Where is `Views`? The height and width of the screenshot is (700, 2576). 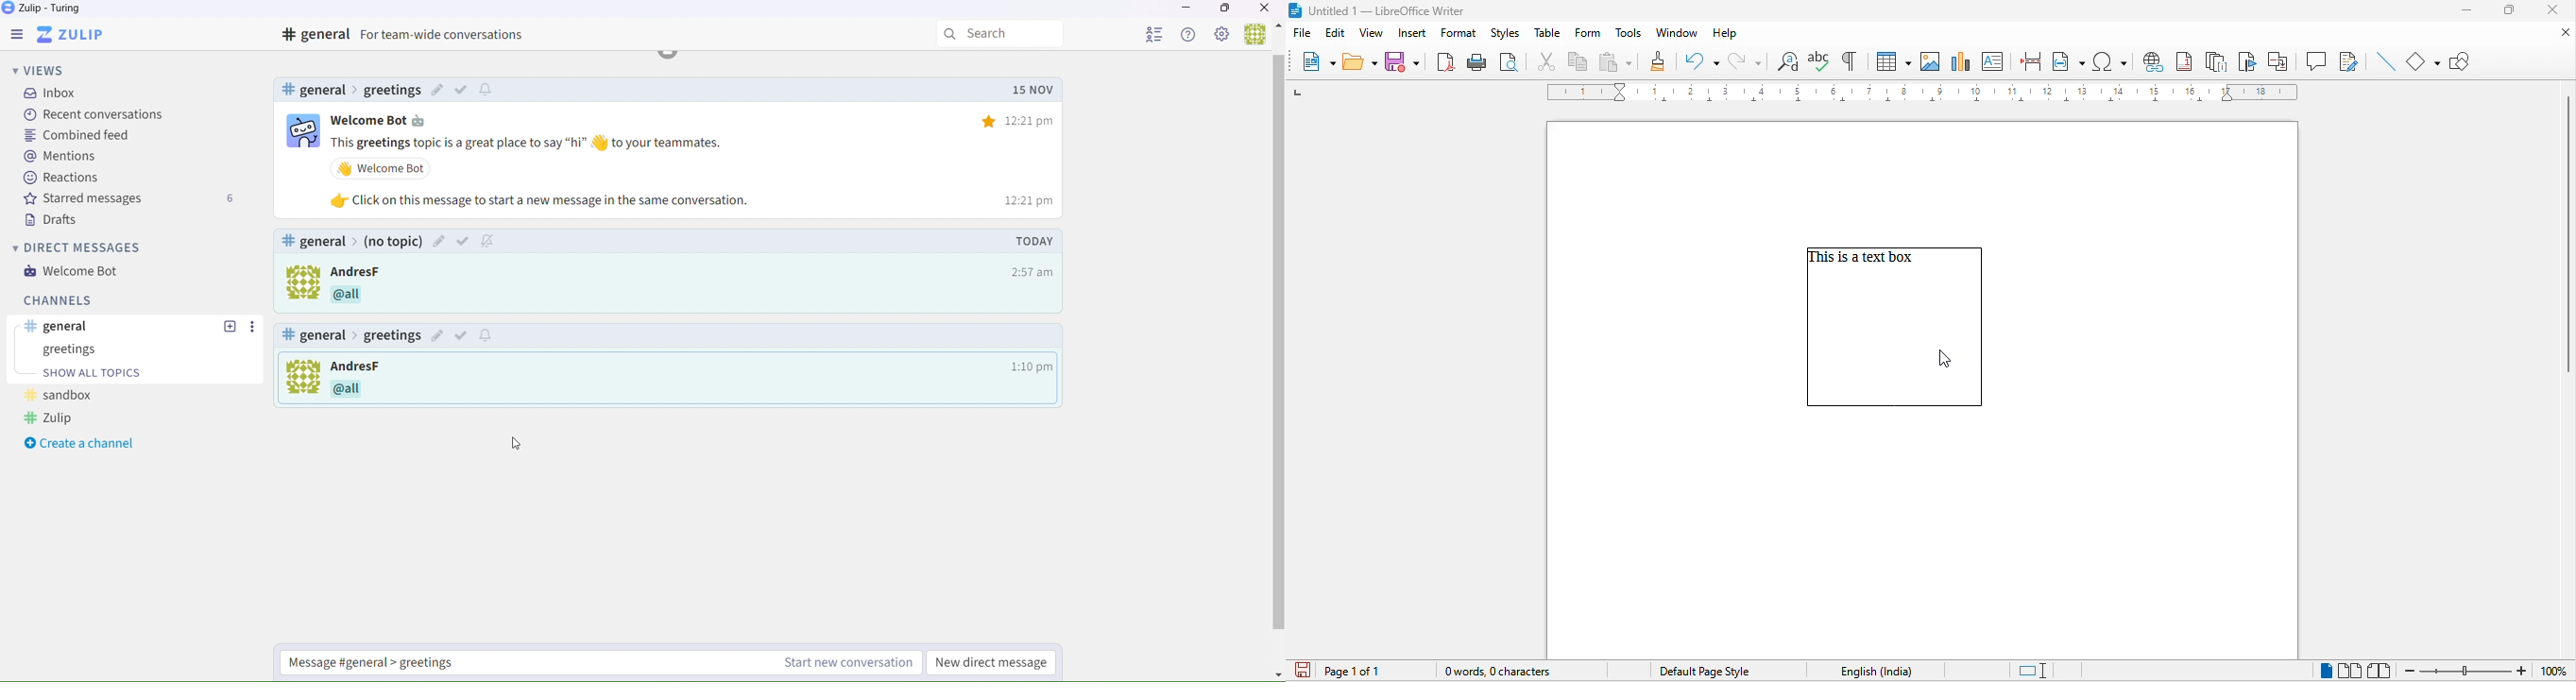 Views is located at coordinates (41, 69).